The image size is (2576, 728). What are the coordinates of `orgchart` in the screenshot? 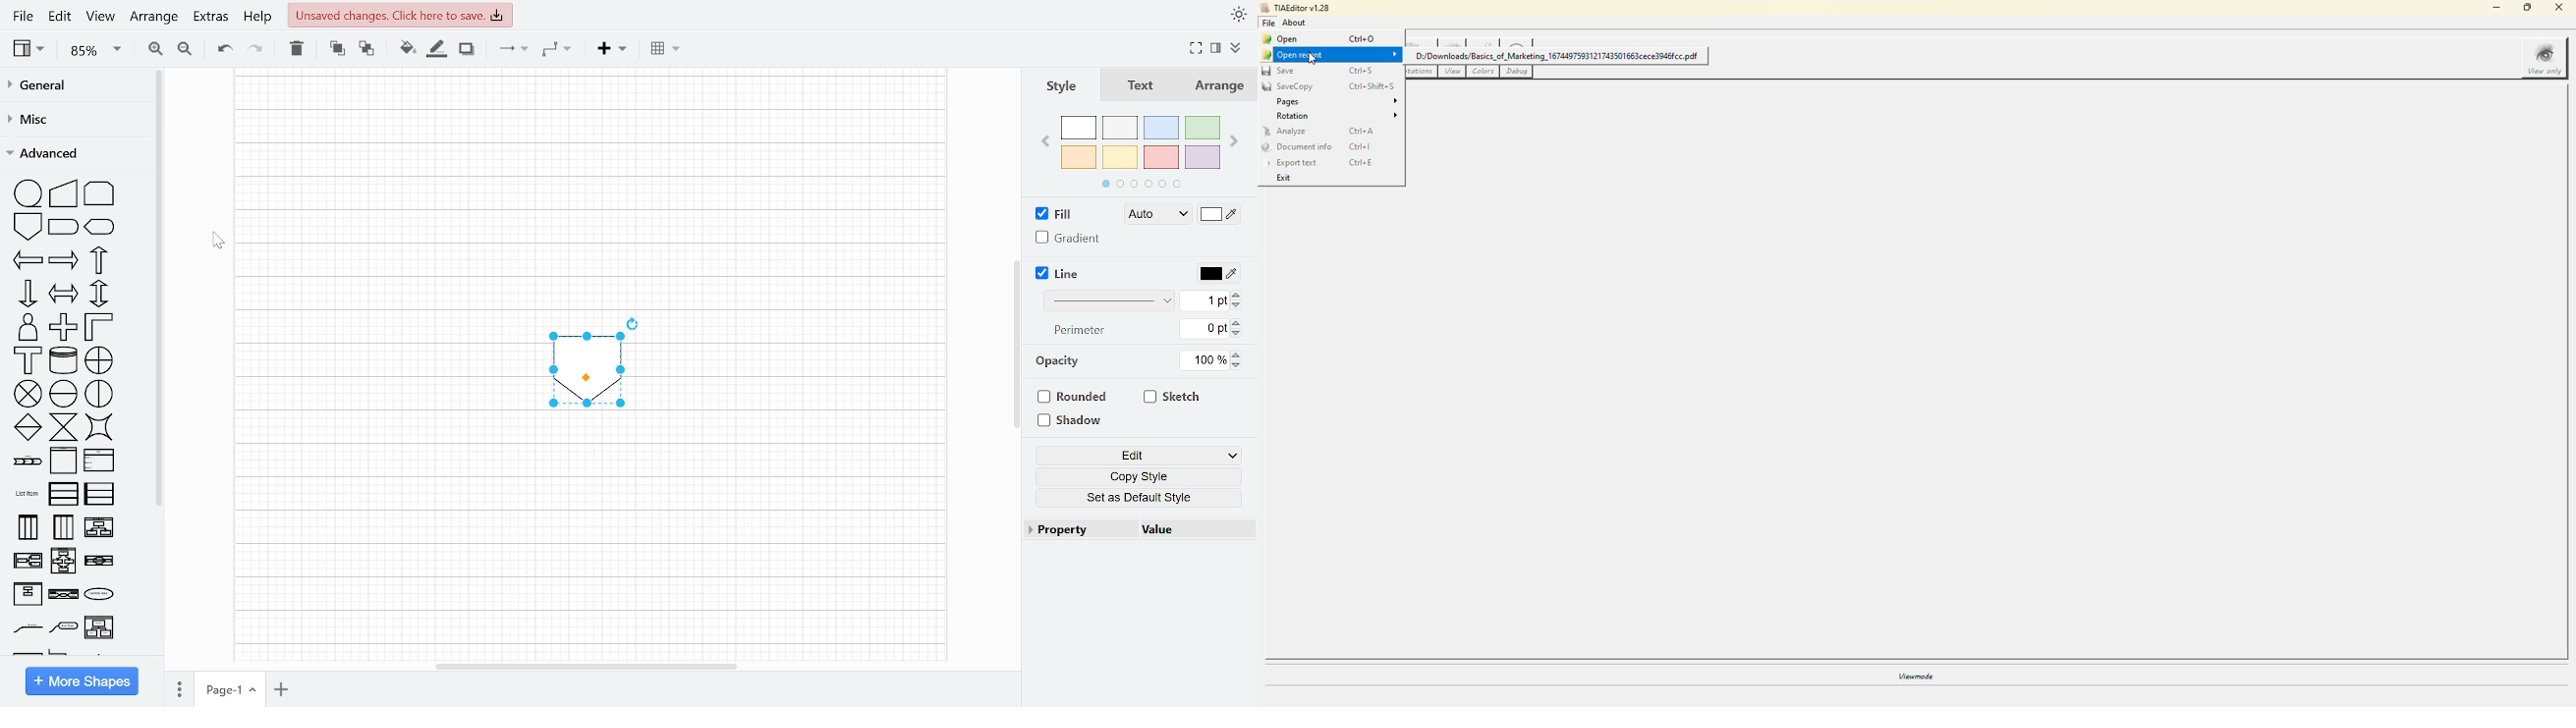 It's located at (64, 627).